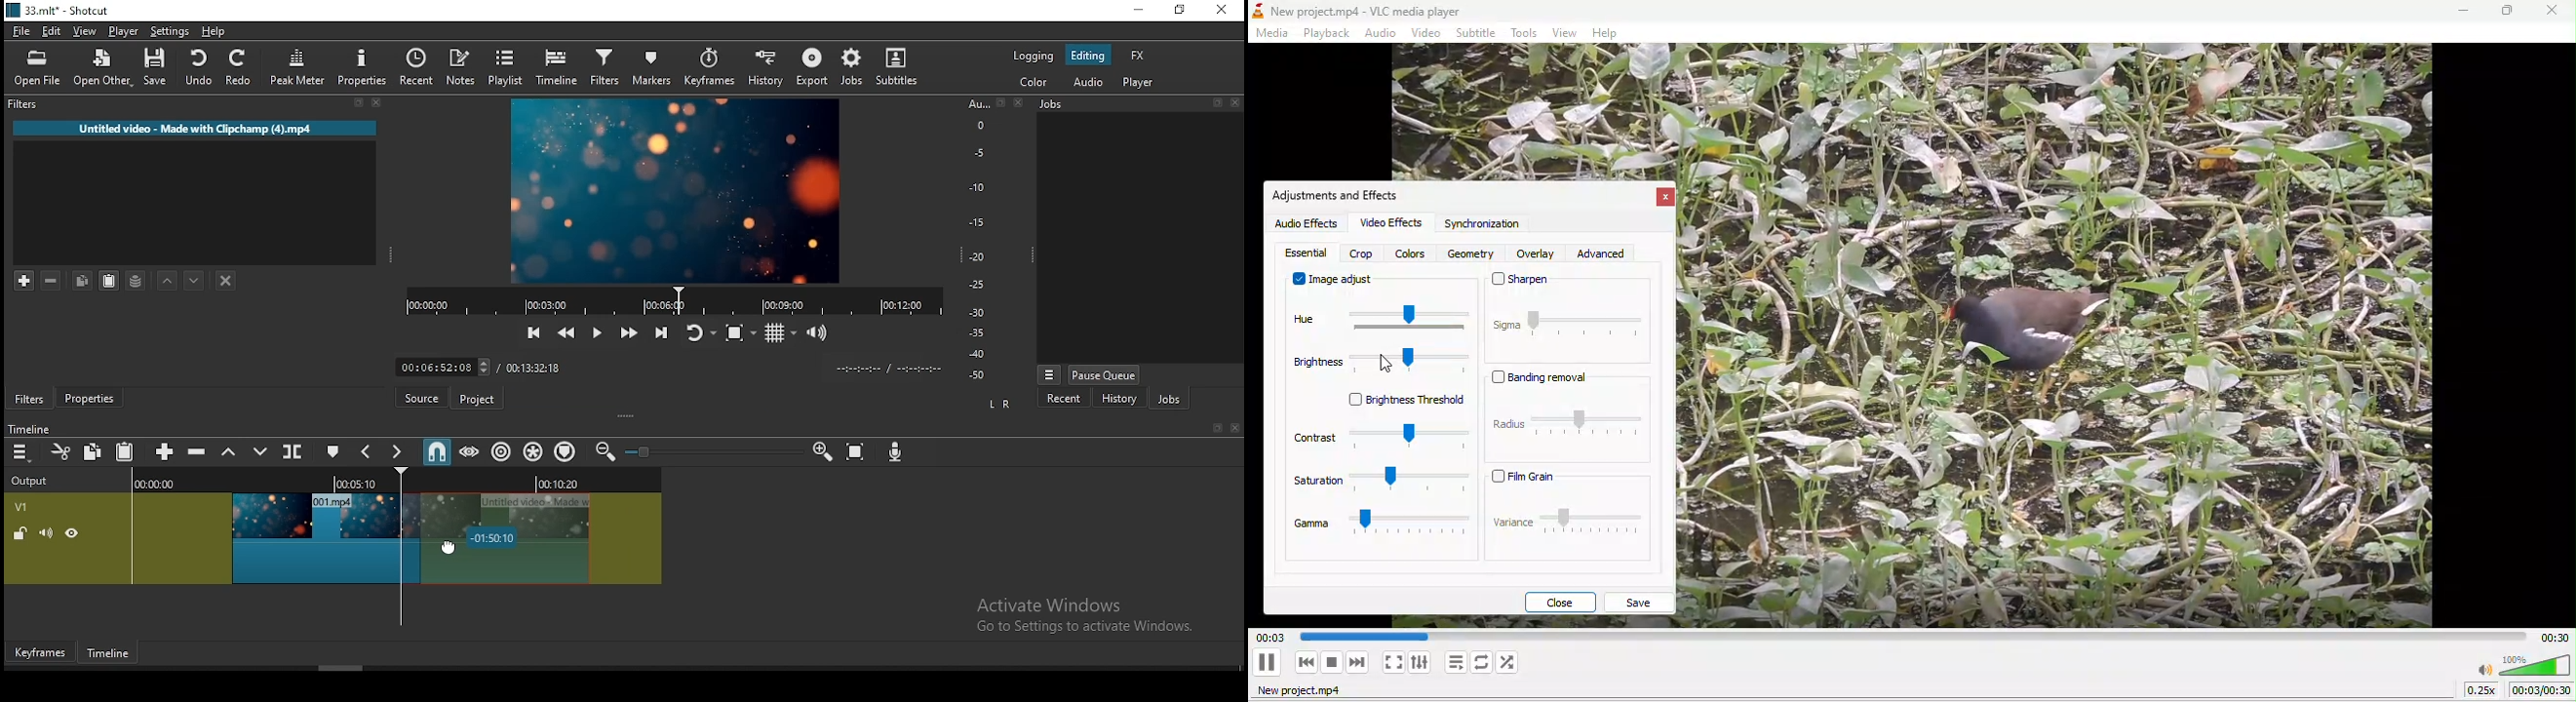 The image size is (2576, 728). I want to click on play quickly backward, so click(568, 333).